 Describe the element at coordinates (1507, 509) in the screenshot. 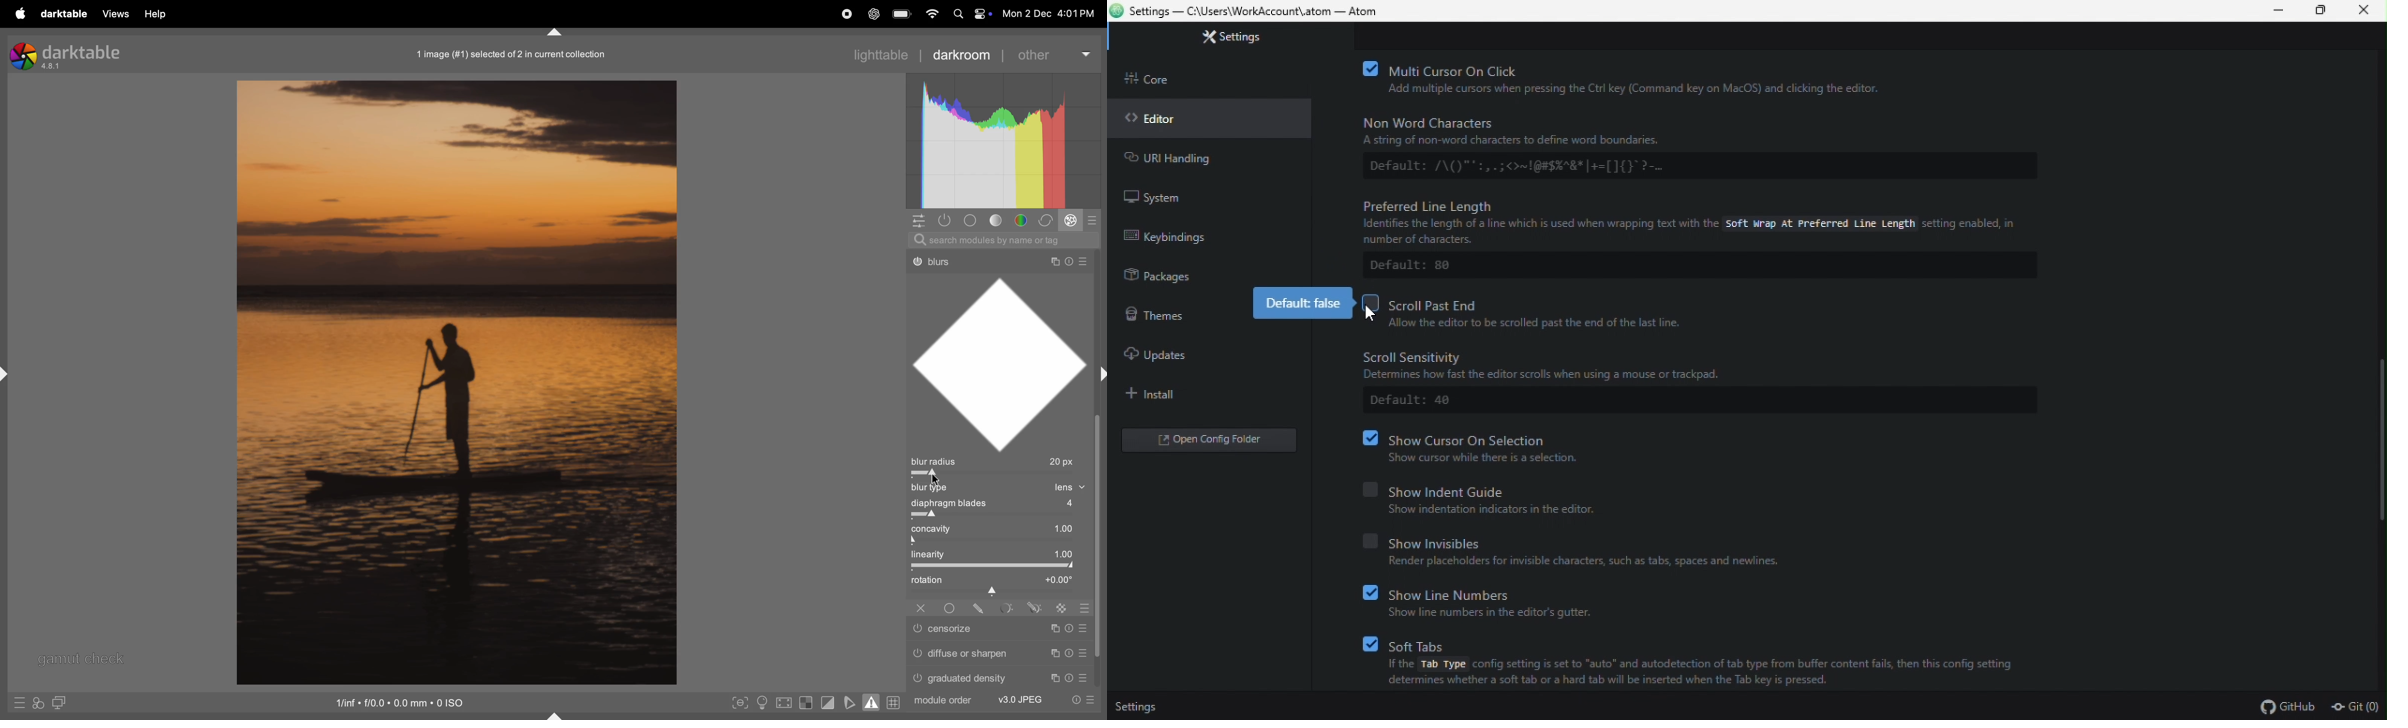

I see `Show indentation indicators in the editor.` at that location.